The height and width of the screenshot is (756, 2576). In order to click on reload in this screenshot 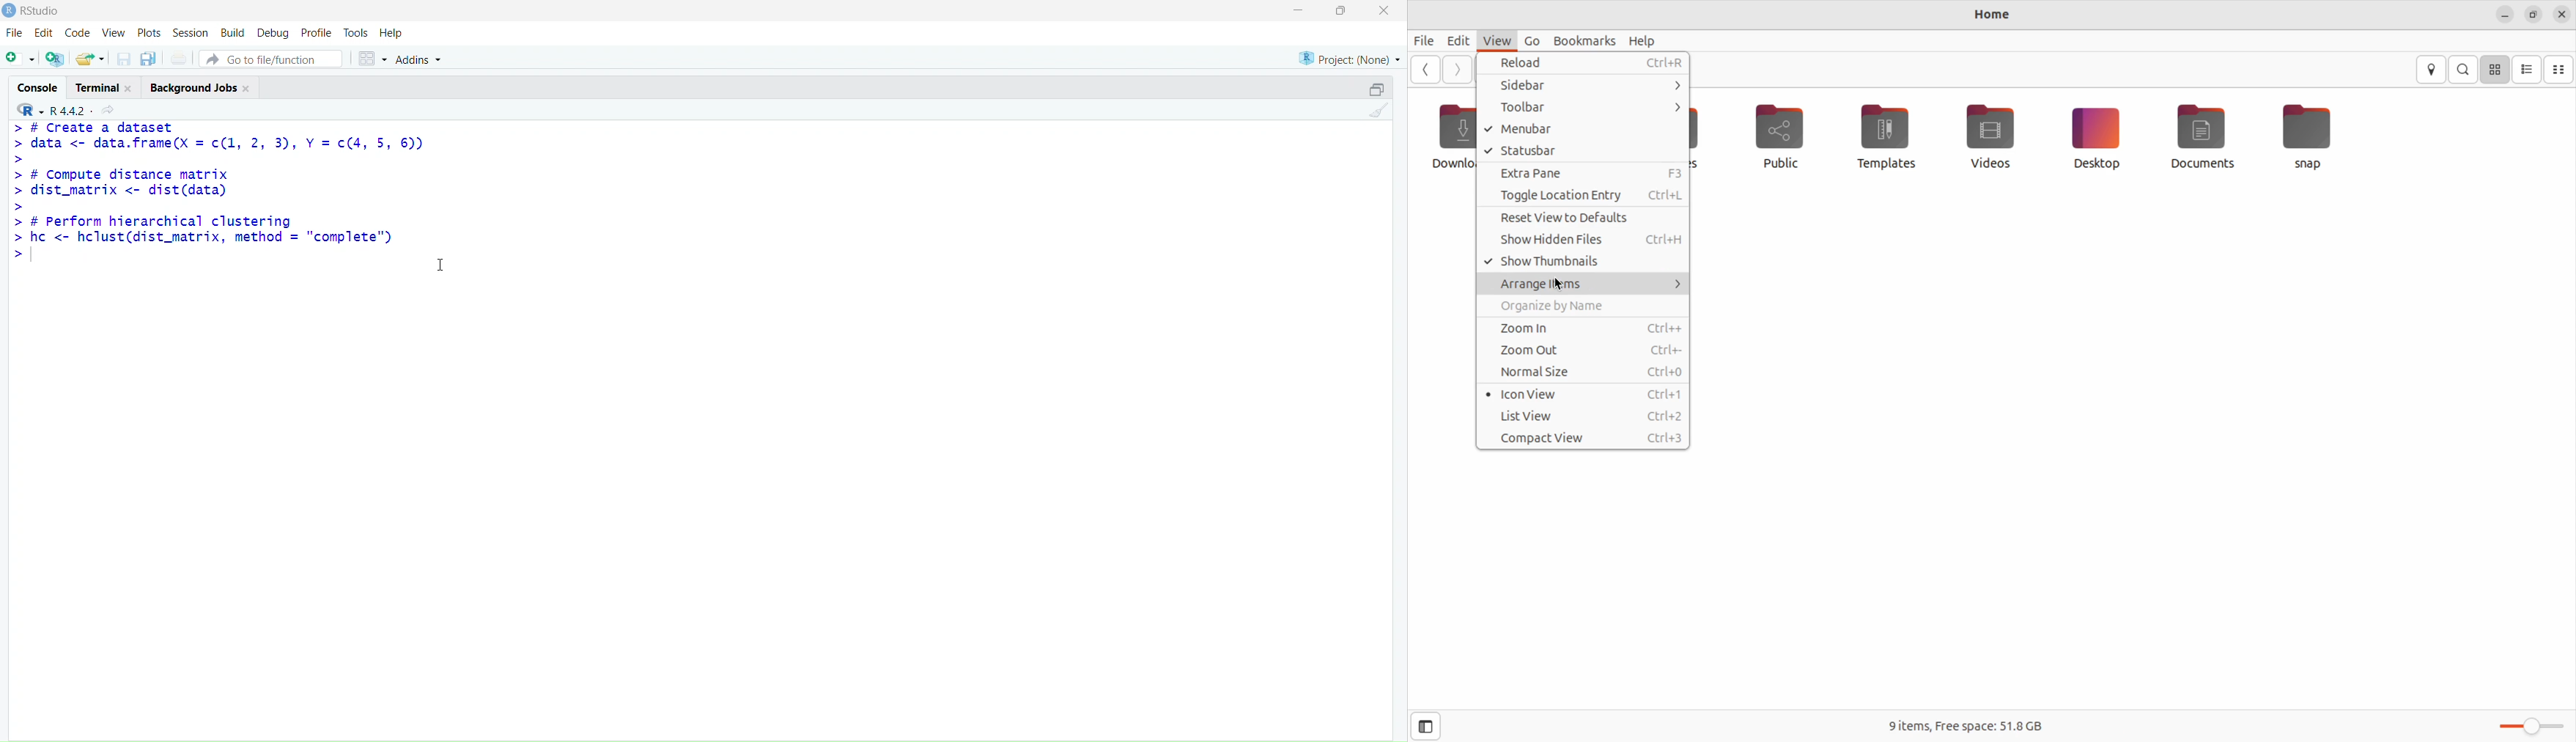, I will do `click(1584, 64)`.